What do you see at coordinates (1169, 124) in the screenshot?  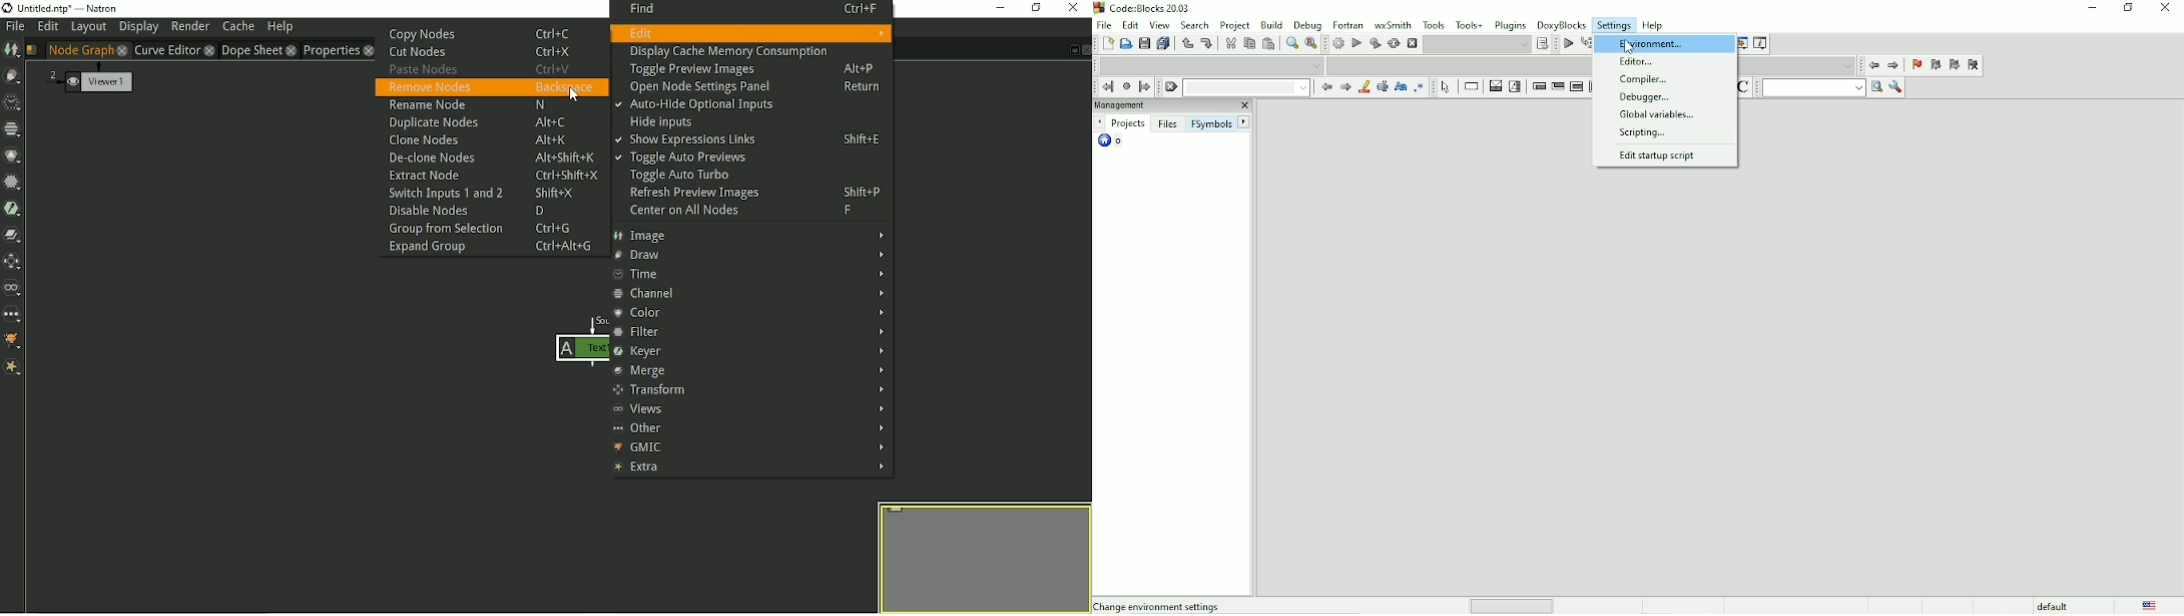 I see `Files` at bounding box center [1169, 124].